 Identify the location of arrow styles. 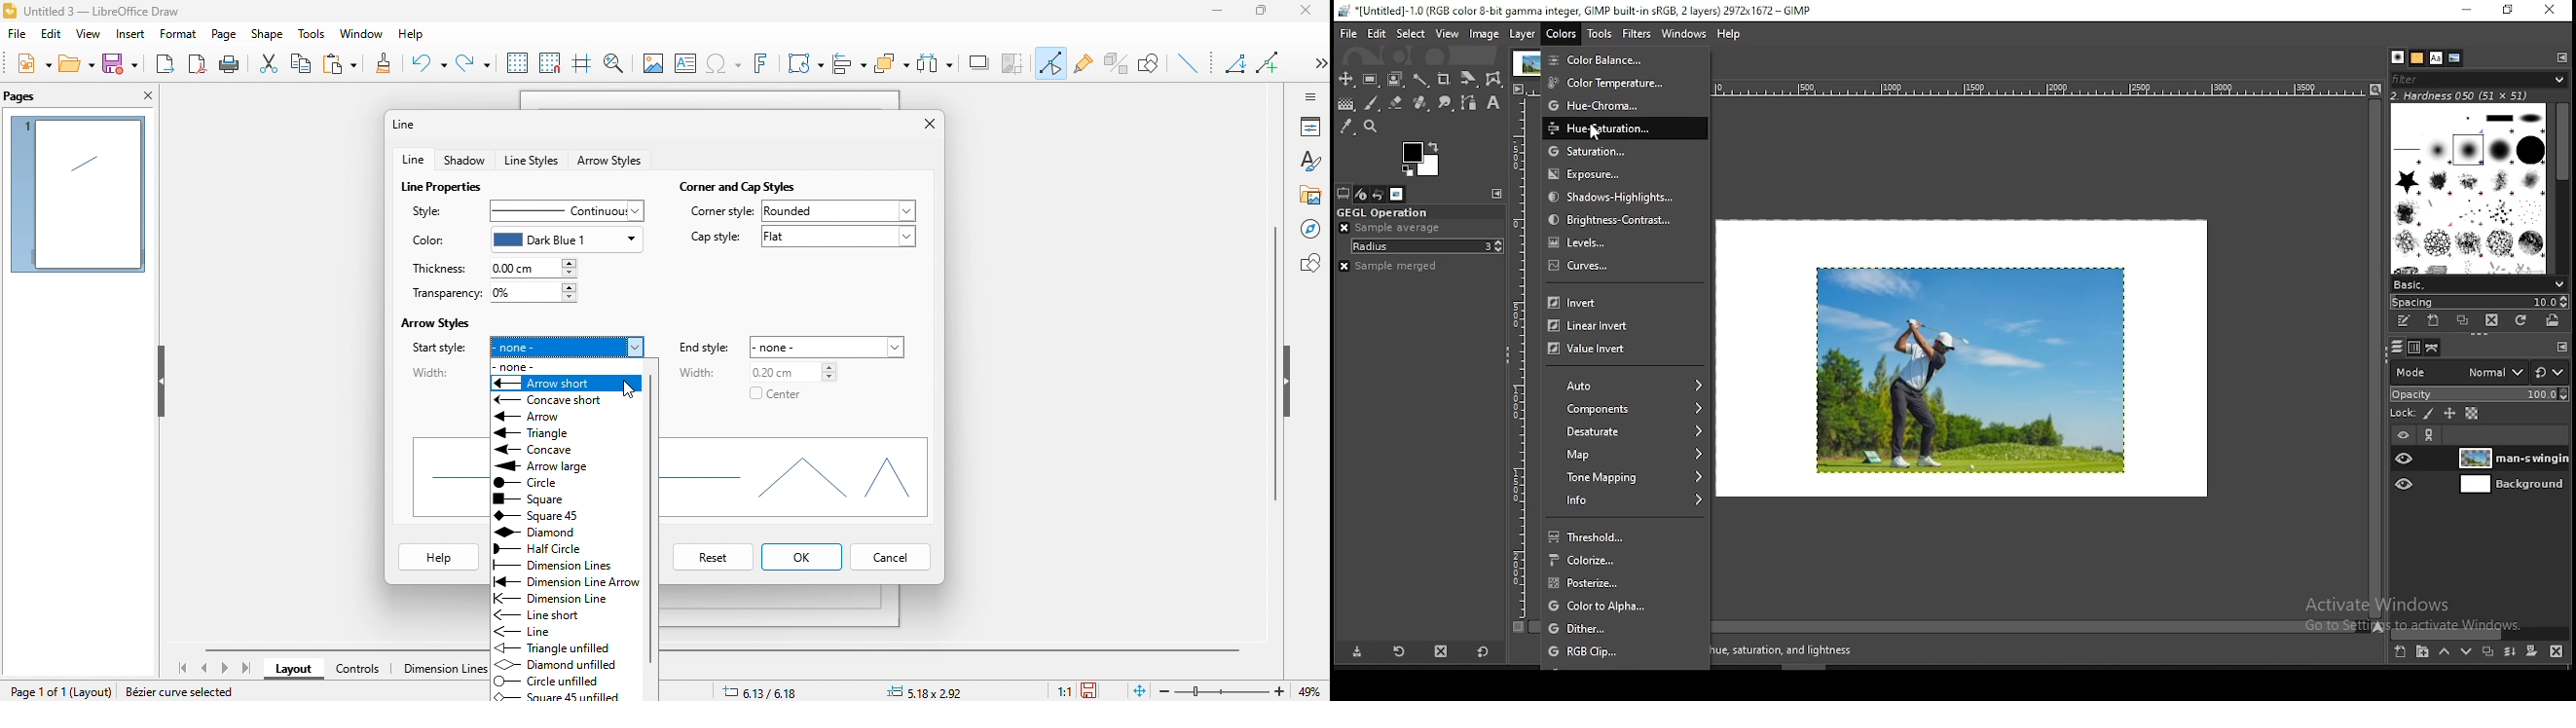
(440, 321).